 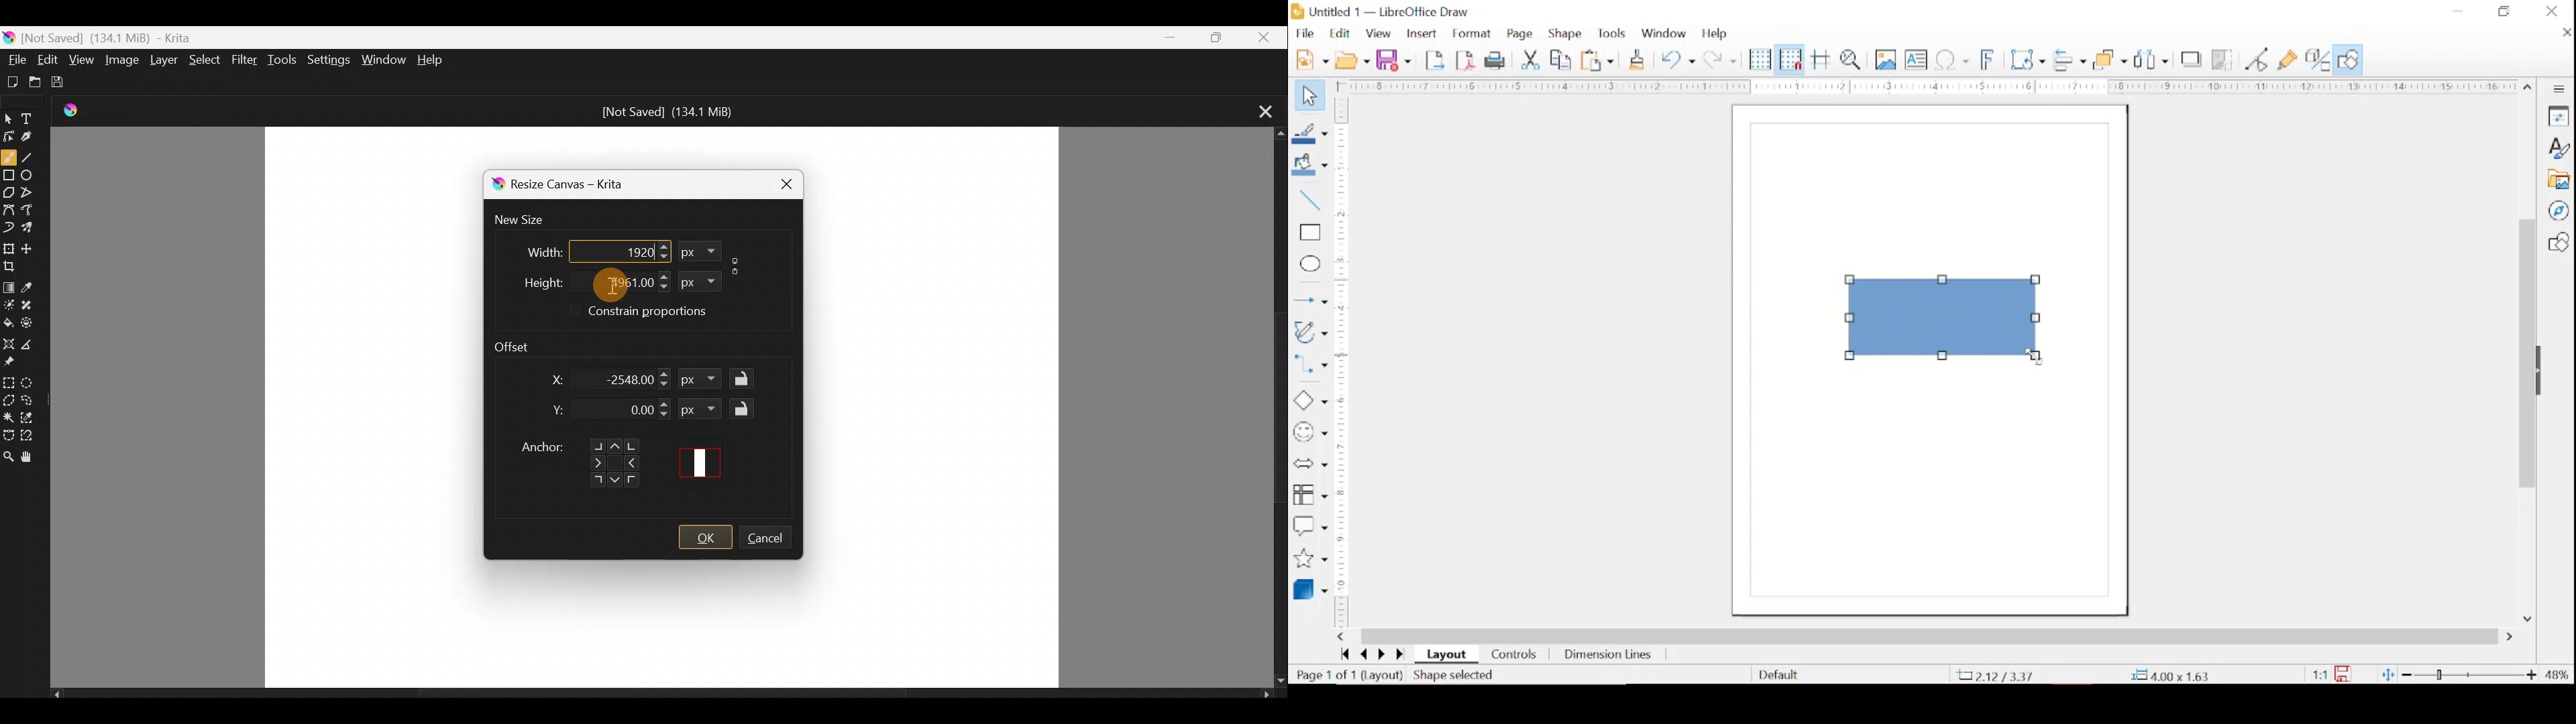 What do you see at coordinates (1342, 362) in the screenshot?
I see `margin` at bounding box center [1342, 362].